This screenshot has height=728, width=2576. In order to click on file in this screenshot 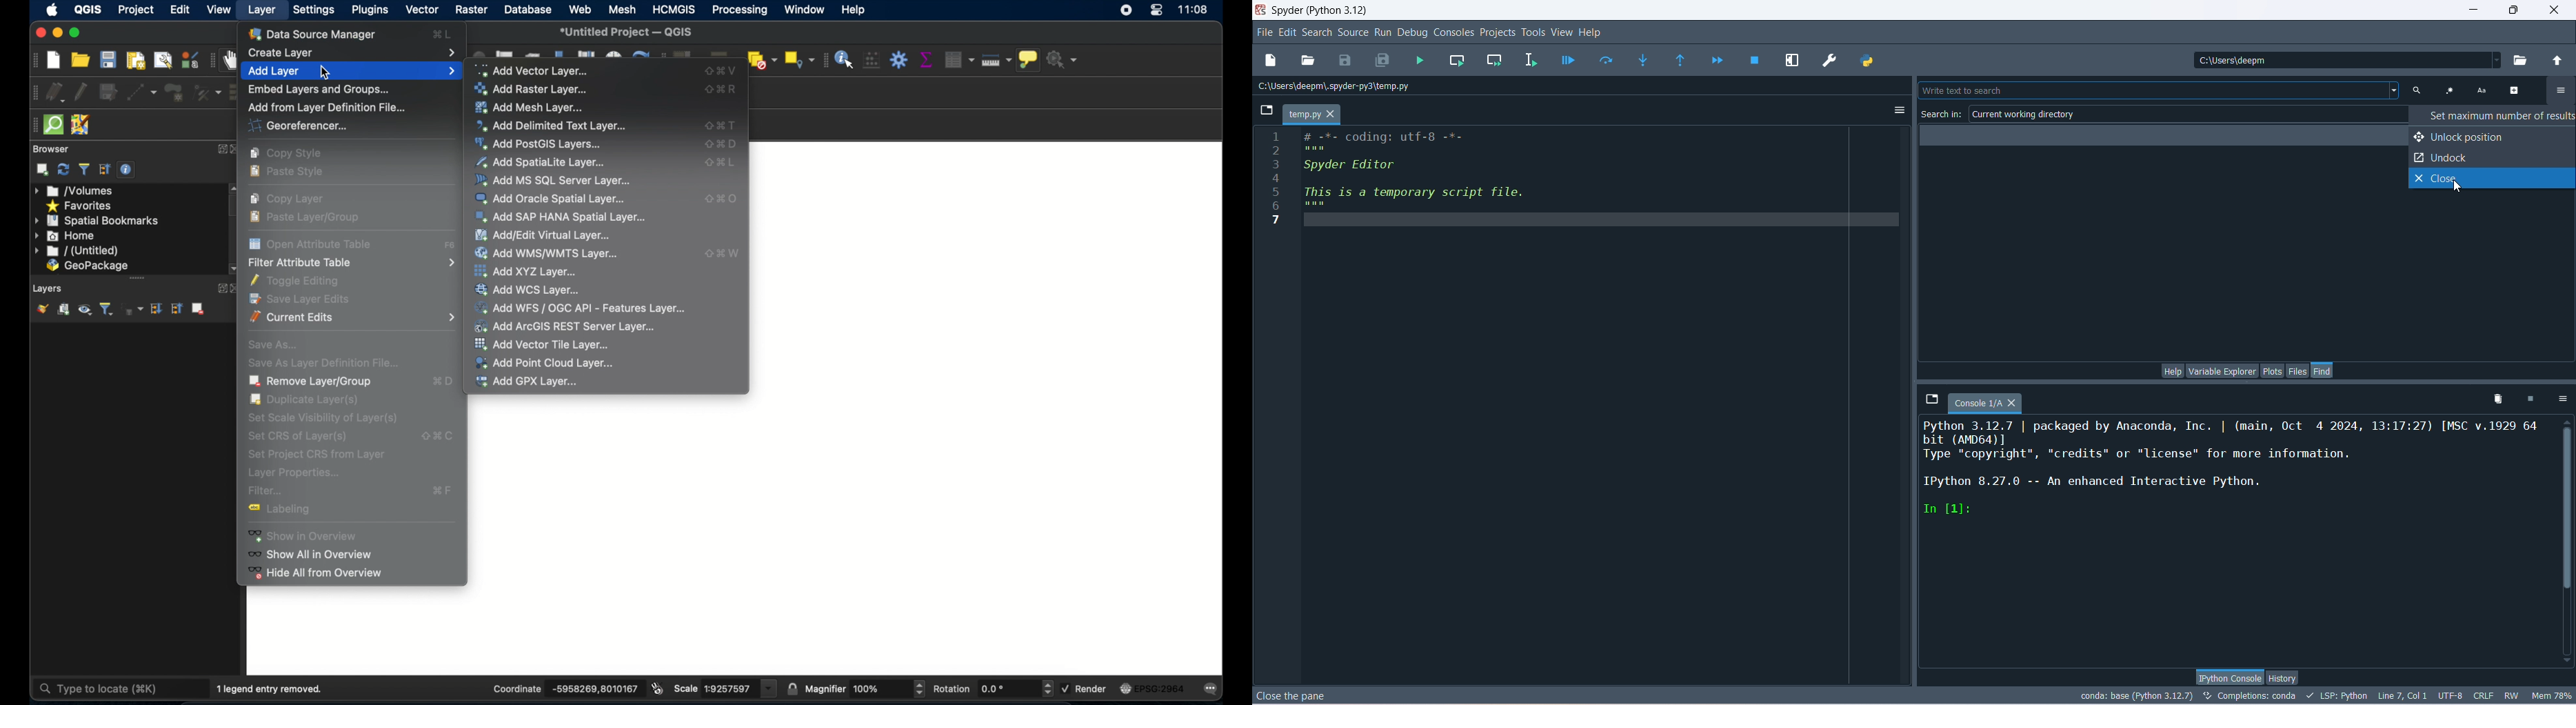, I will do `click(1264, 32)`.